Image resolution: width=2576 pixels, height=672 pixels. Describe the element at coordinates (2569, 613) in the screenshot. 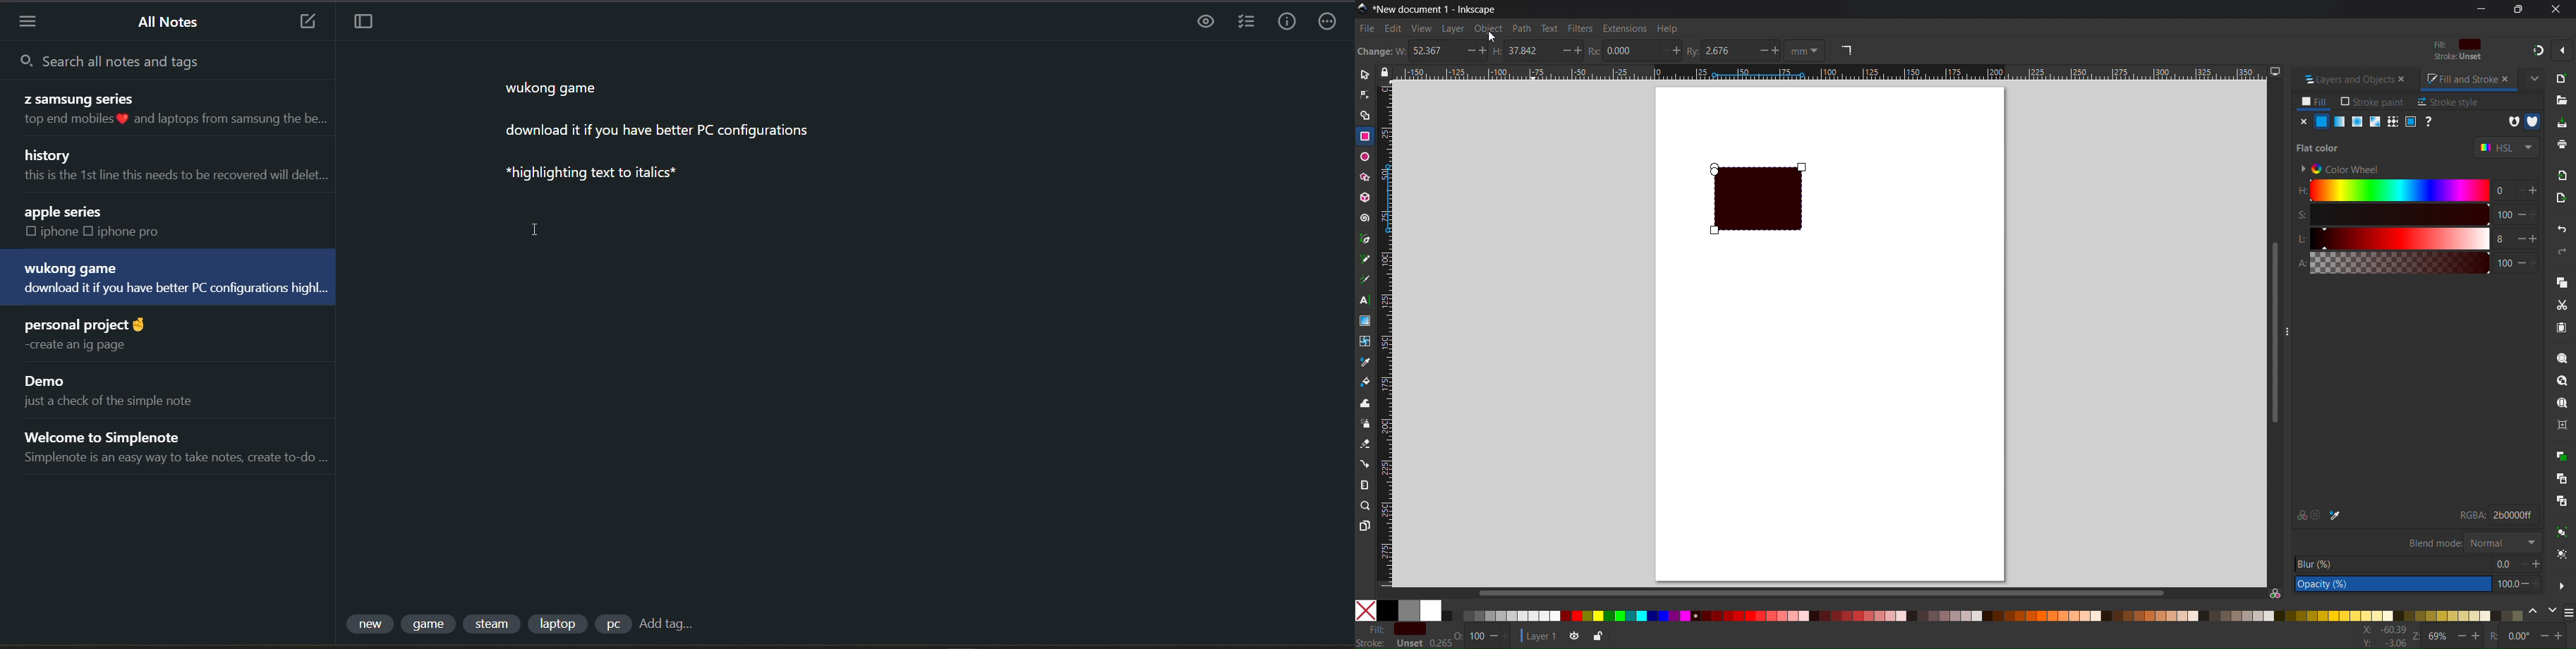

I see `Color hamburger menu` at that location.